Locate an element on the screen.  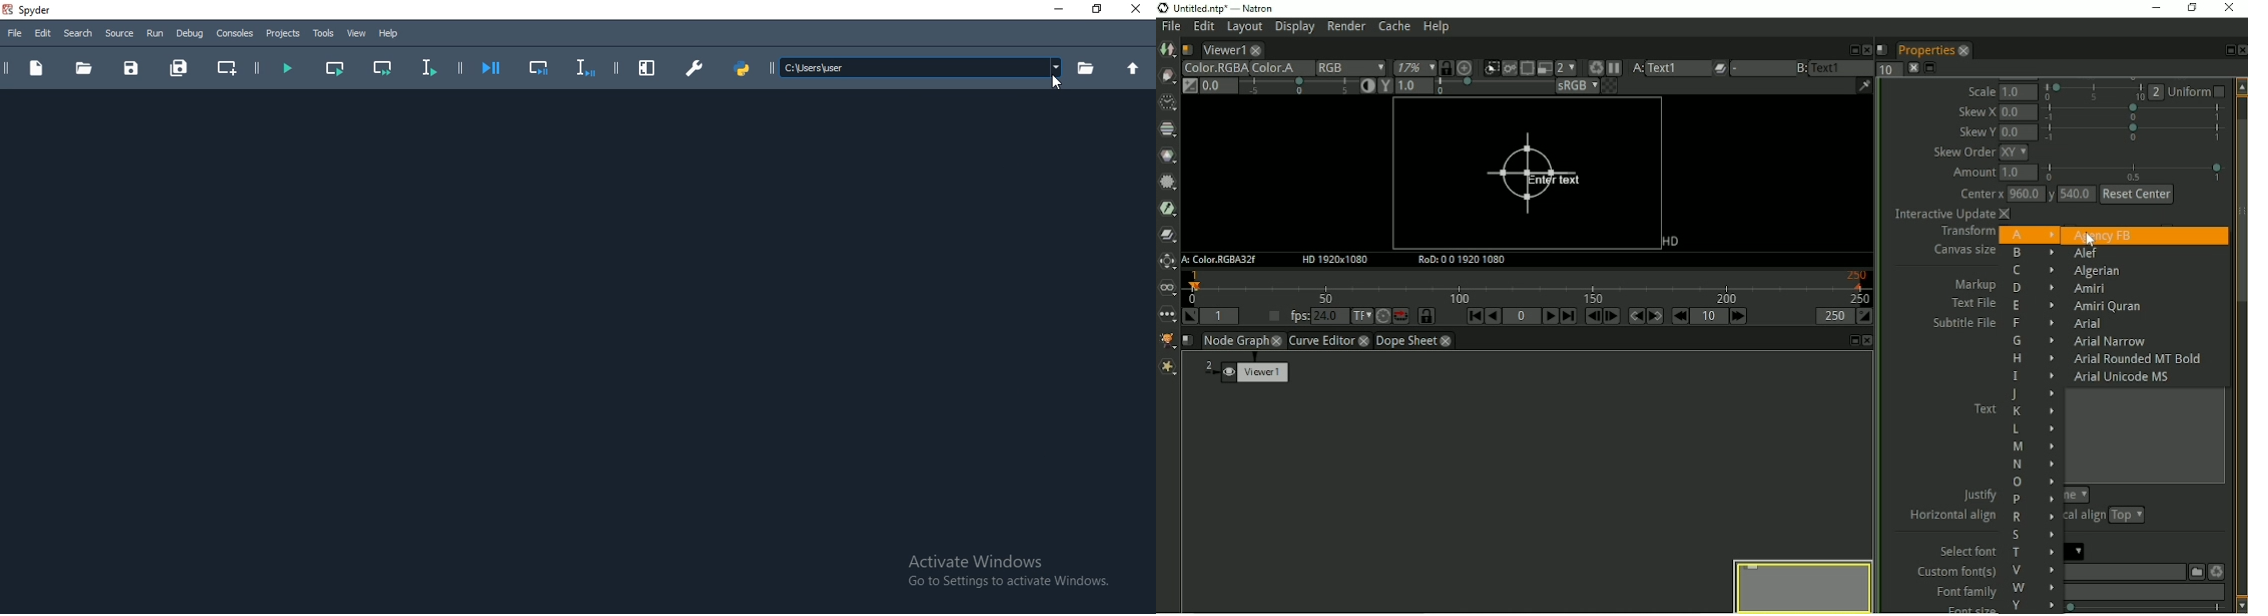
Debug is located at coordinates (190, 34).